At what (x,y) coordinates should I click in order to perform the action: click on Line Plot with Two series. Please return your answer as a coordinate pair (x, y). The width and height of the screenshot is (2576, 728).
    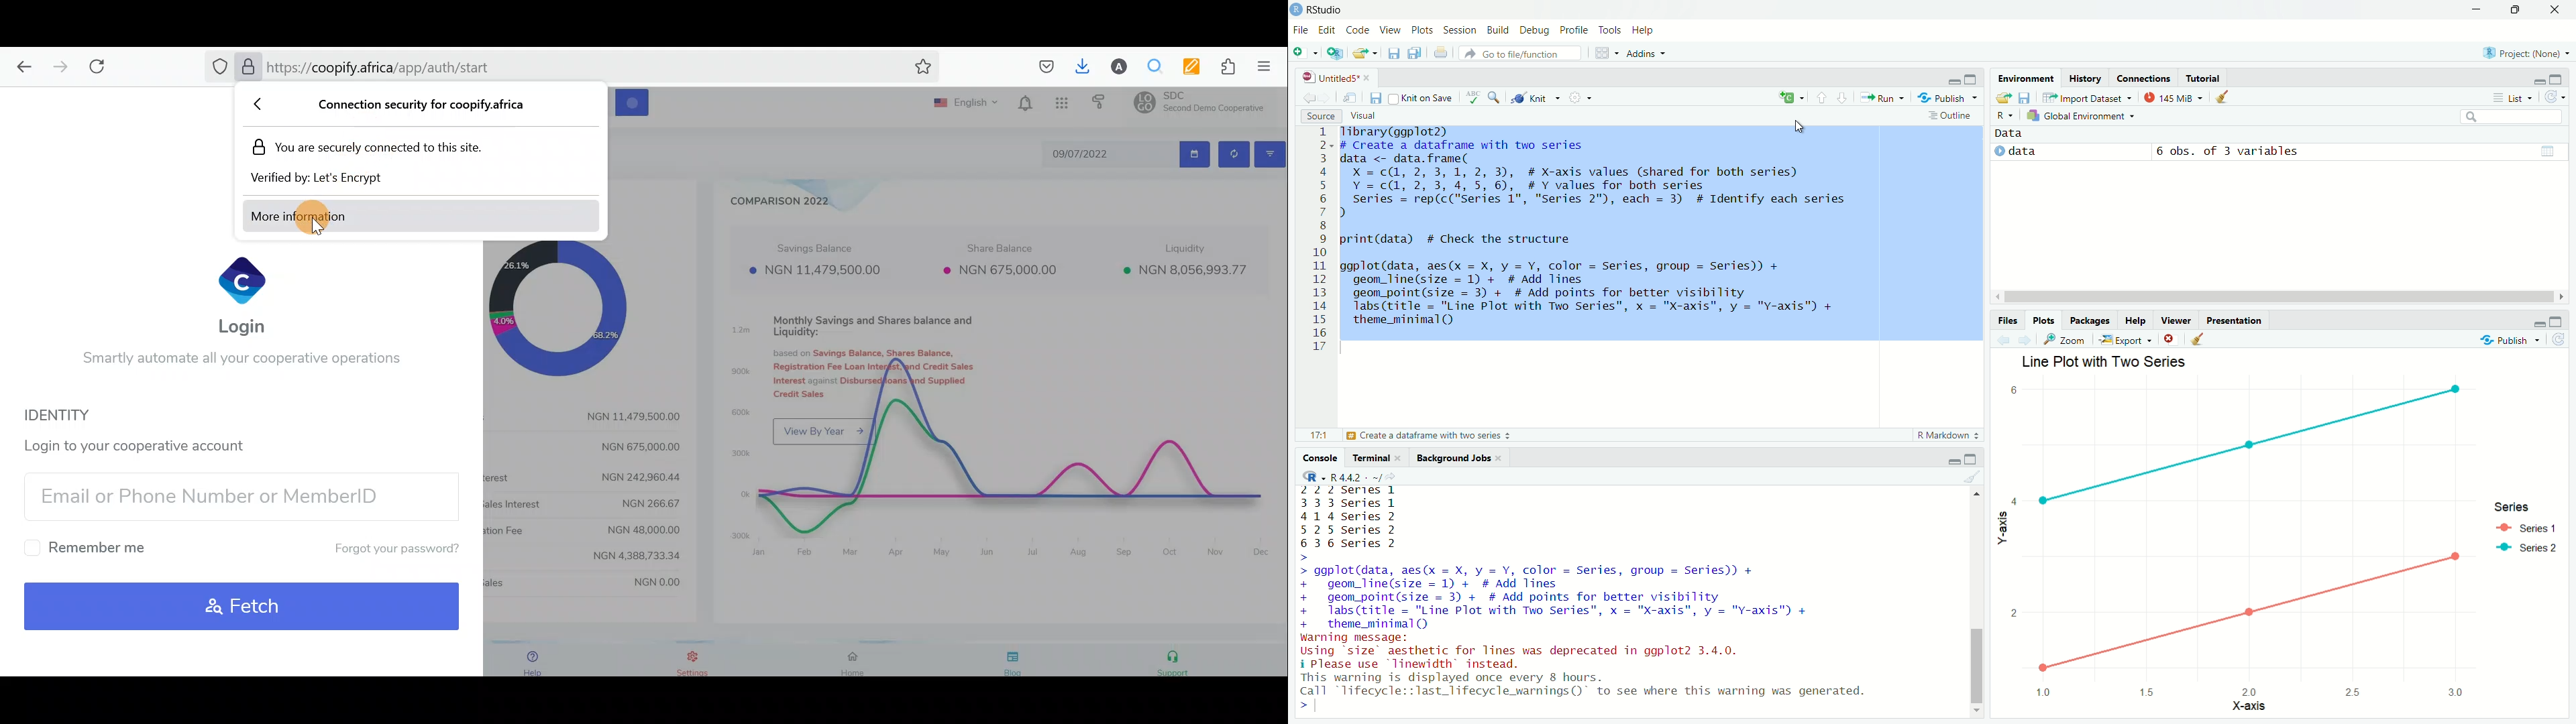
    Looking at the image, I should click on (2104, 361).